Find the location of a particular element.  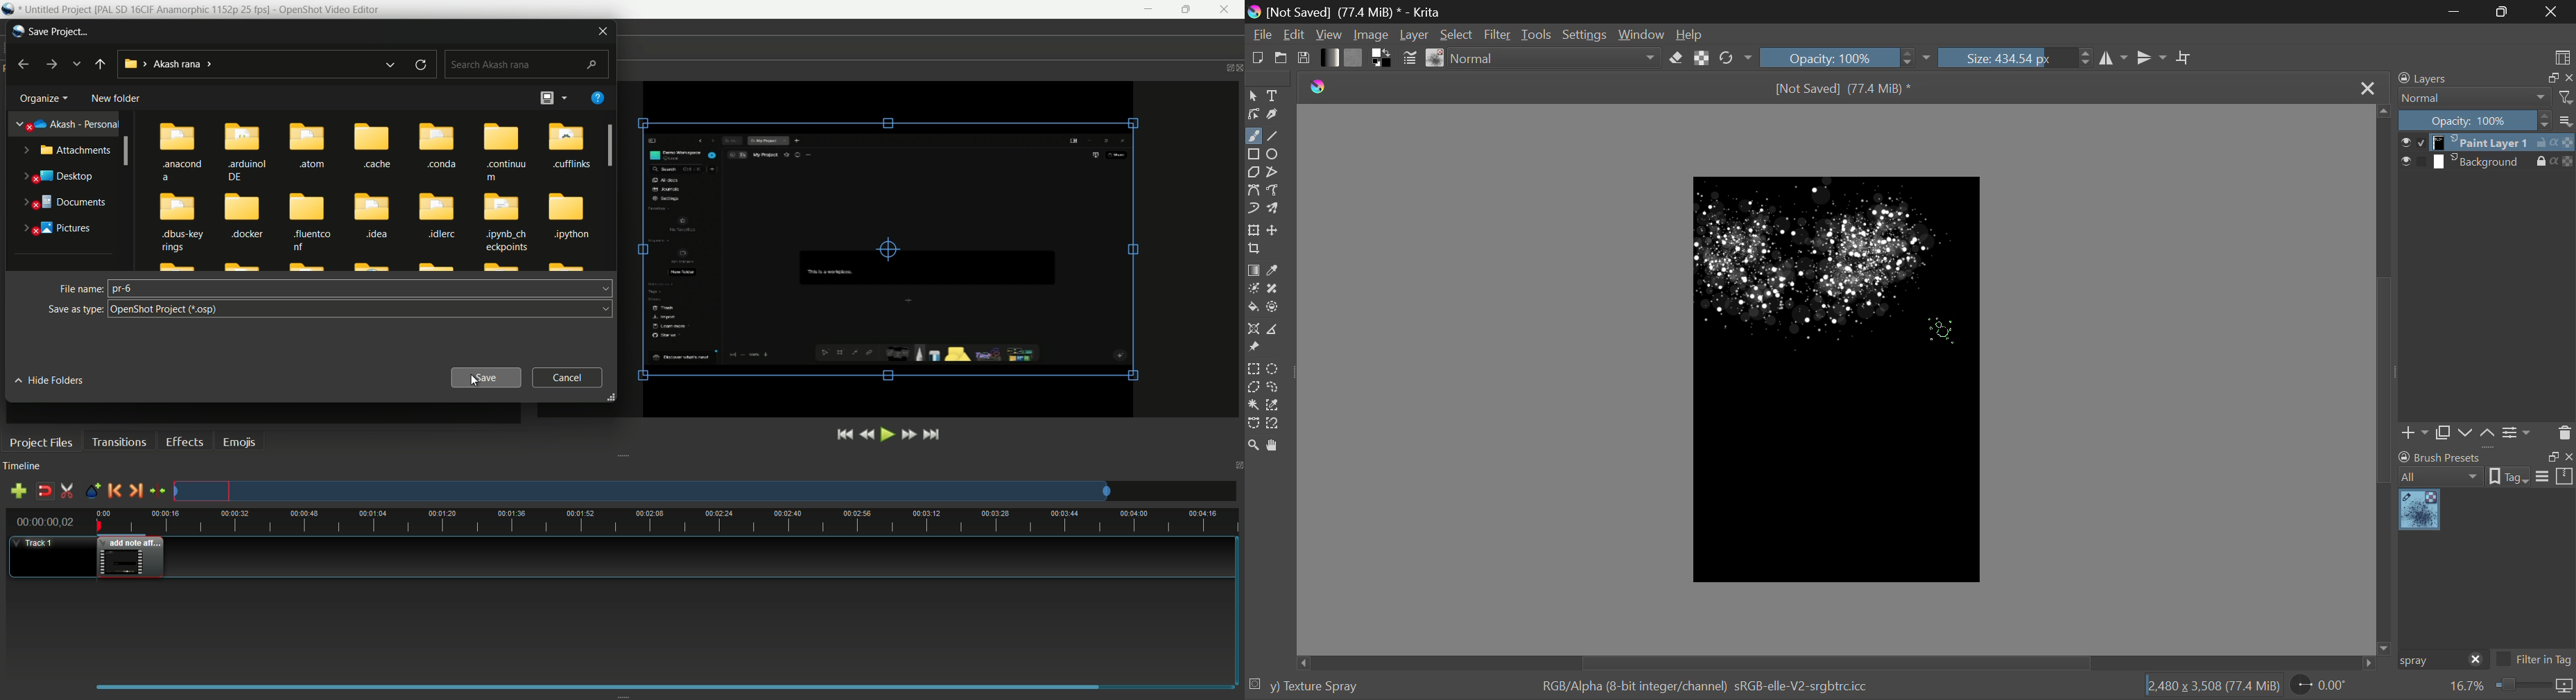

.docker is located at coordinates (245, 223).